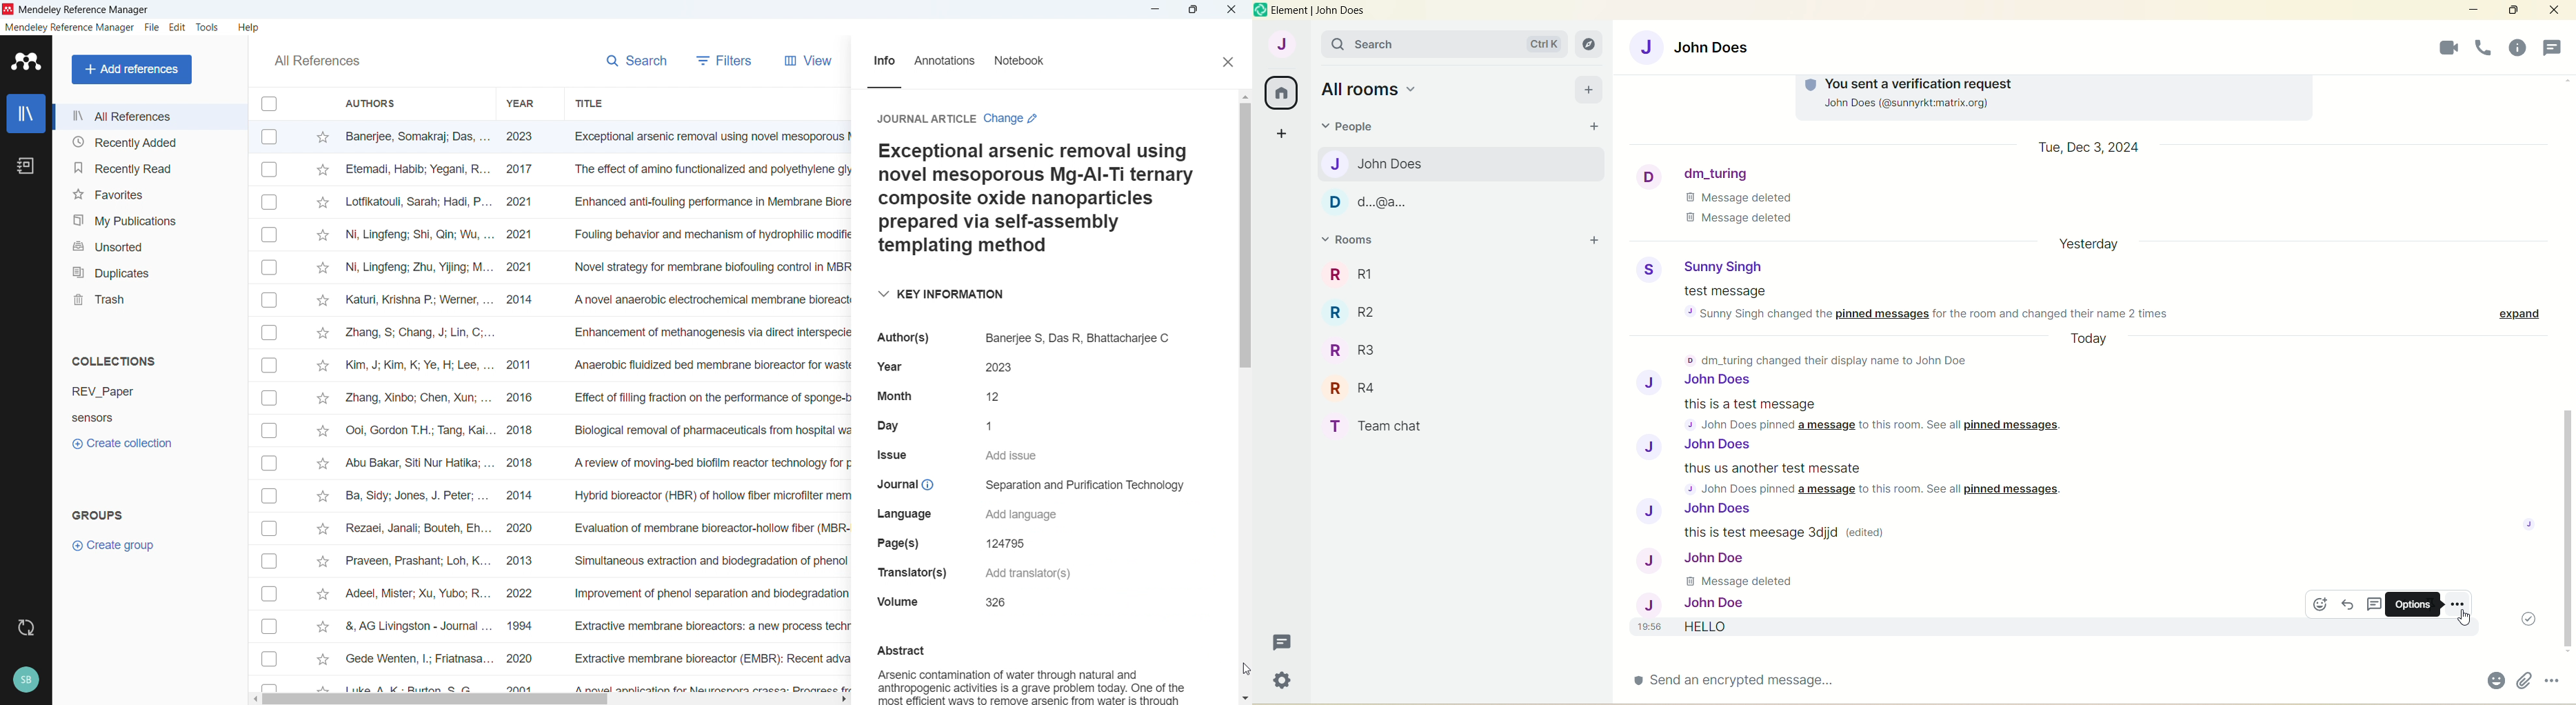  What do you see at coordinates (523, 367) in the screenshot?
I see `2011` at bounding box center [523, 367].